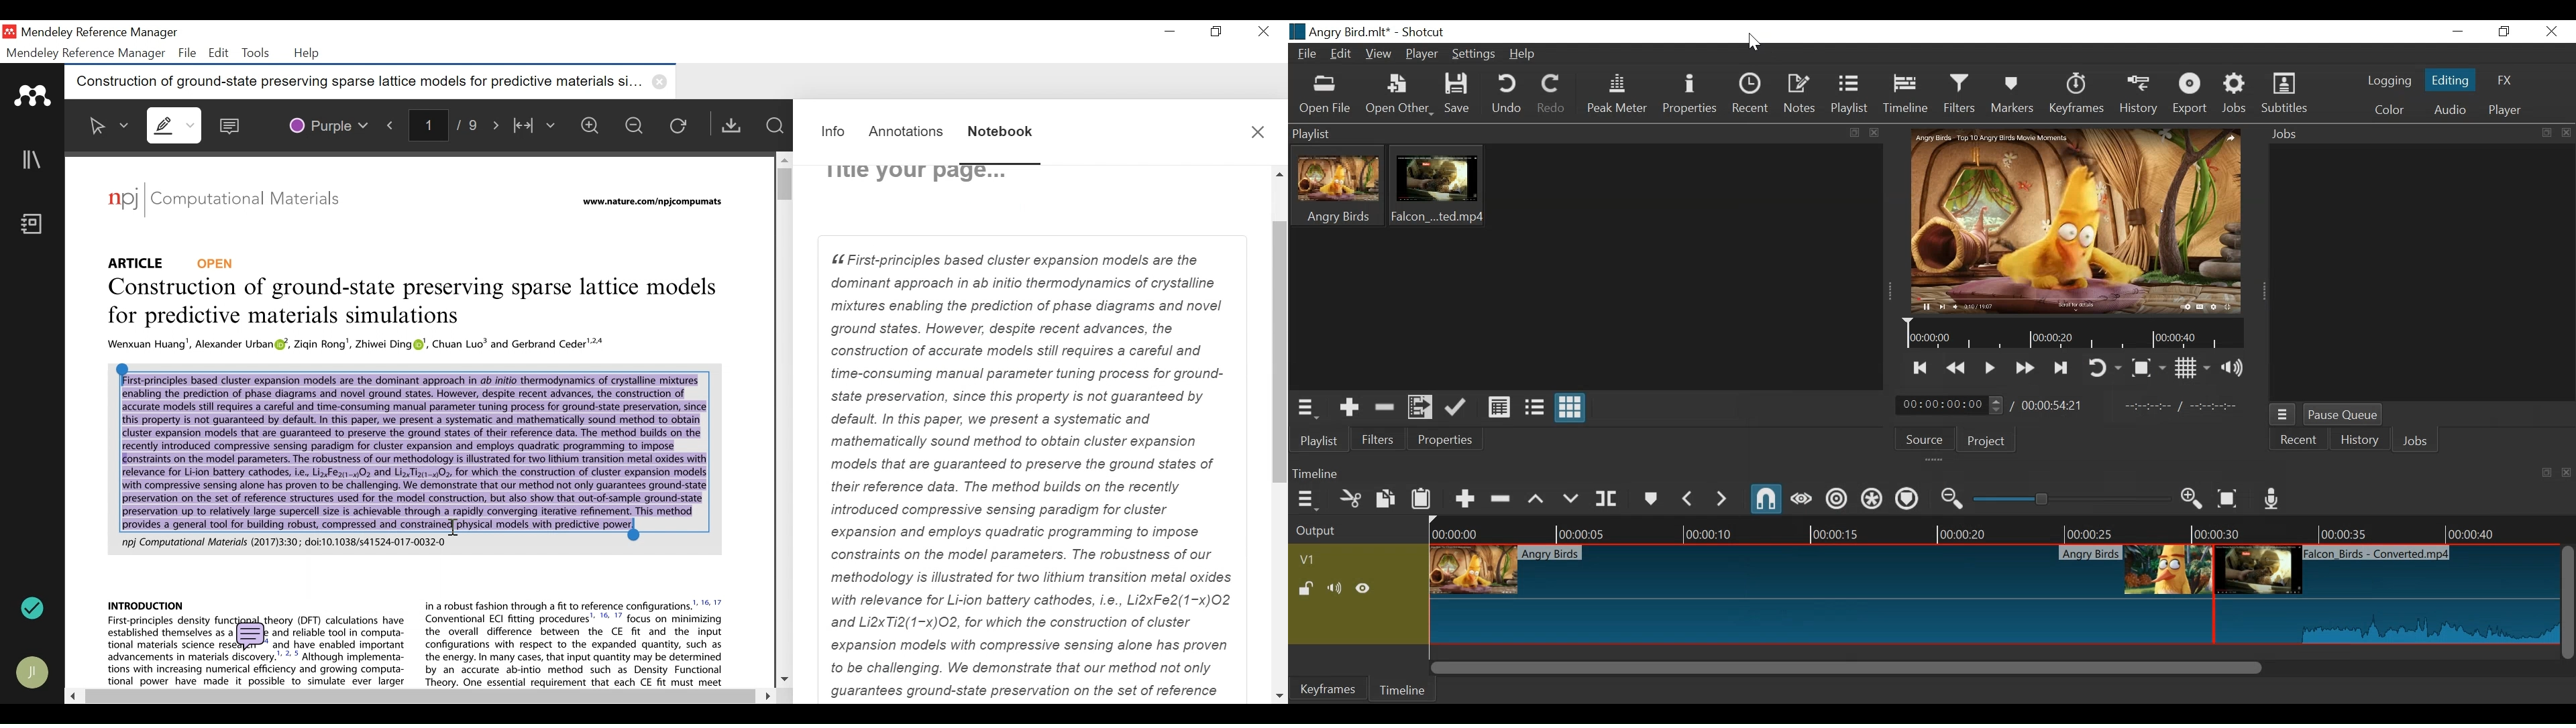  What do you see at coordinates (2450, 79) in the screenshot?
I see `Editing` at bounding box center [2450, 79].